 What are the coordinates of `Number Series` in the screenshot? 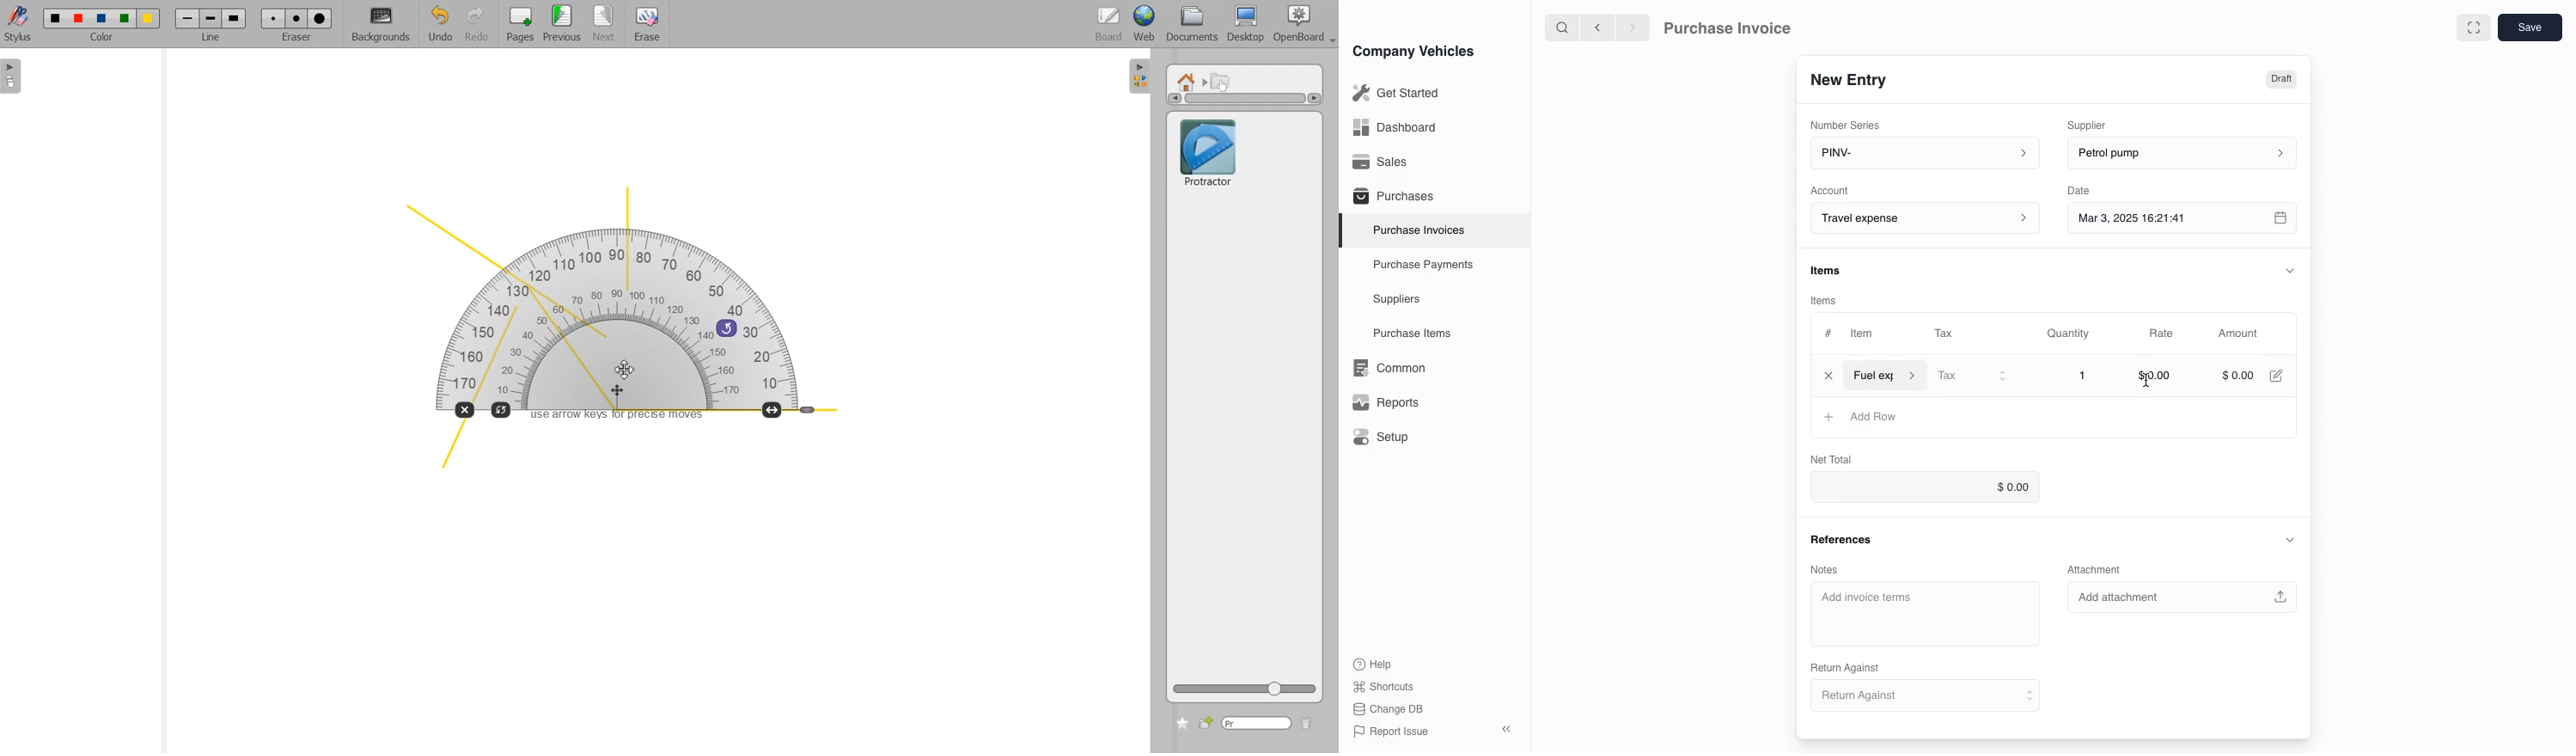 It's located at (1851, 123).